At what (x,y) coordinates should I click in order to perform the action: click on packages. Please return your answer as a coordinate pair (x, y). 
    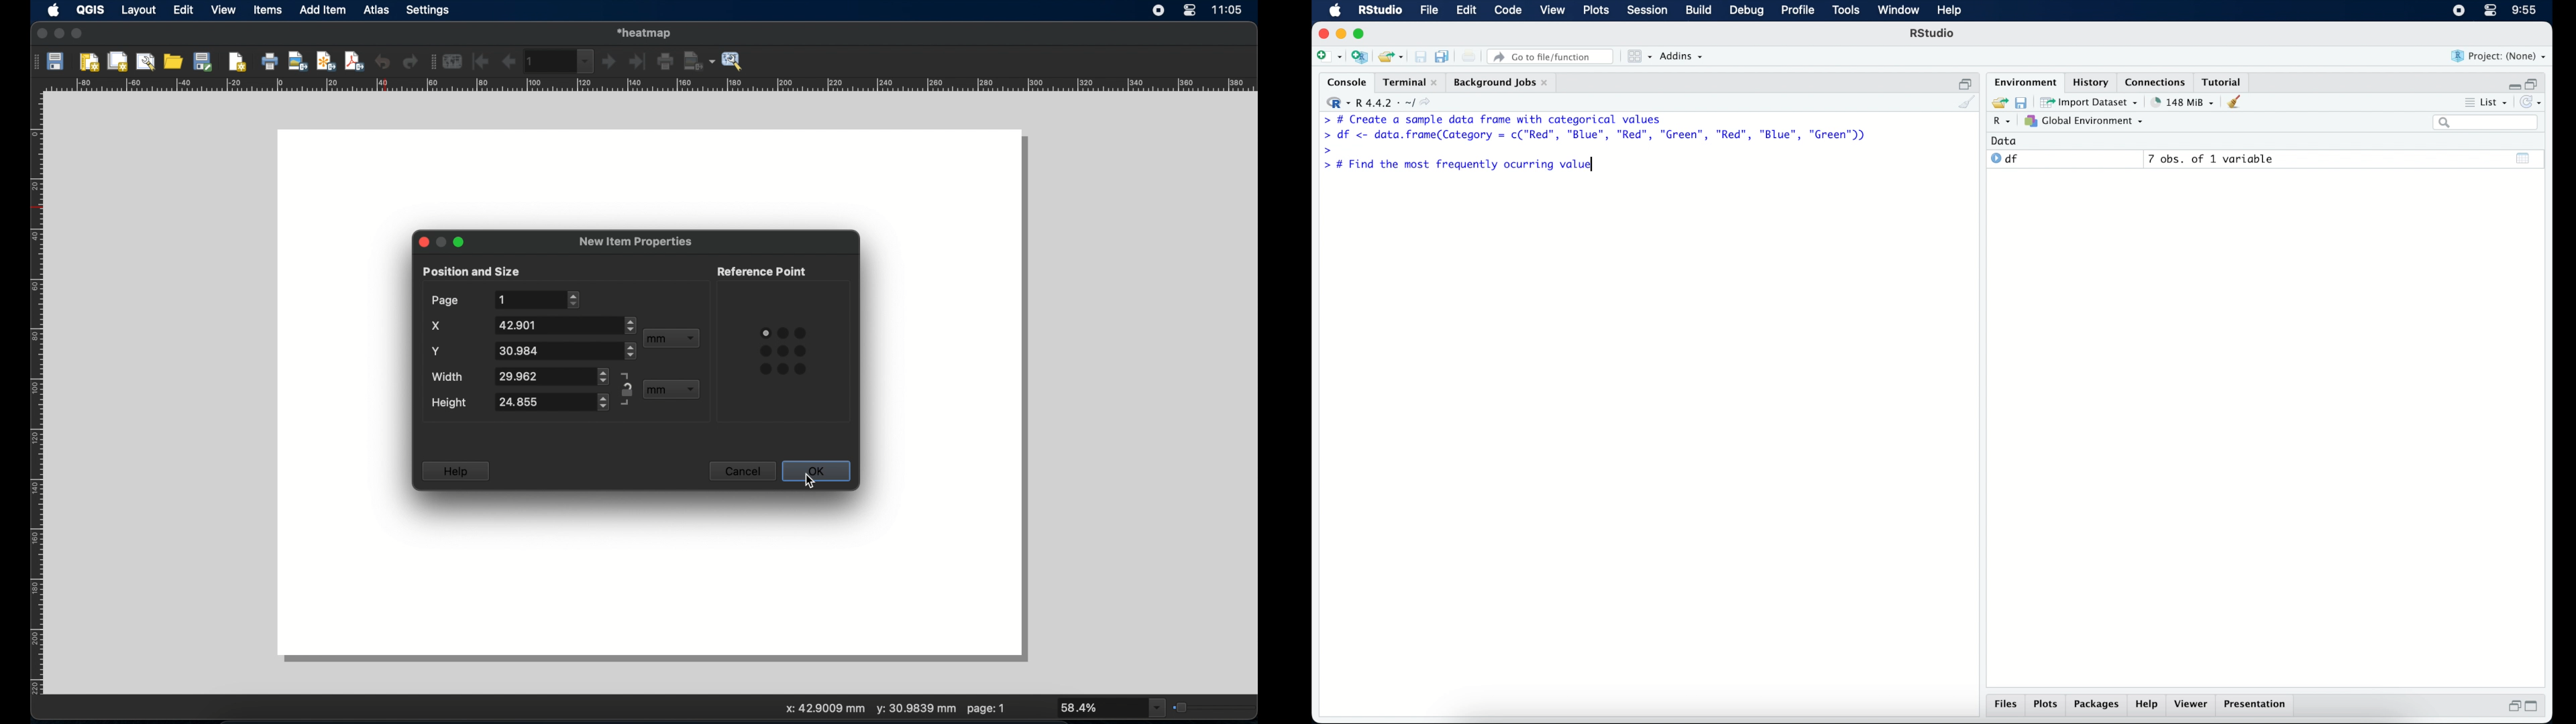
    Looking at the image, I should click on (2098, 706).